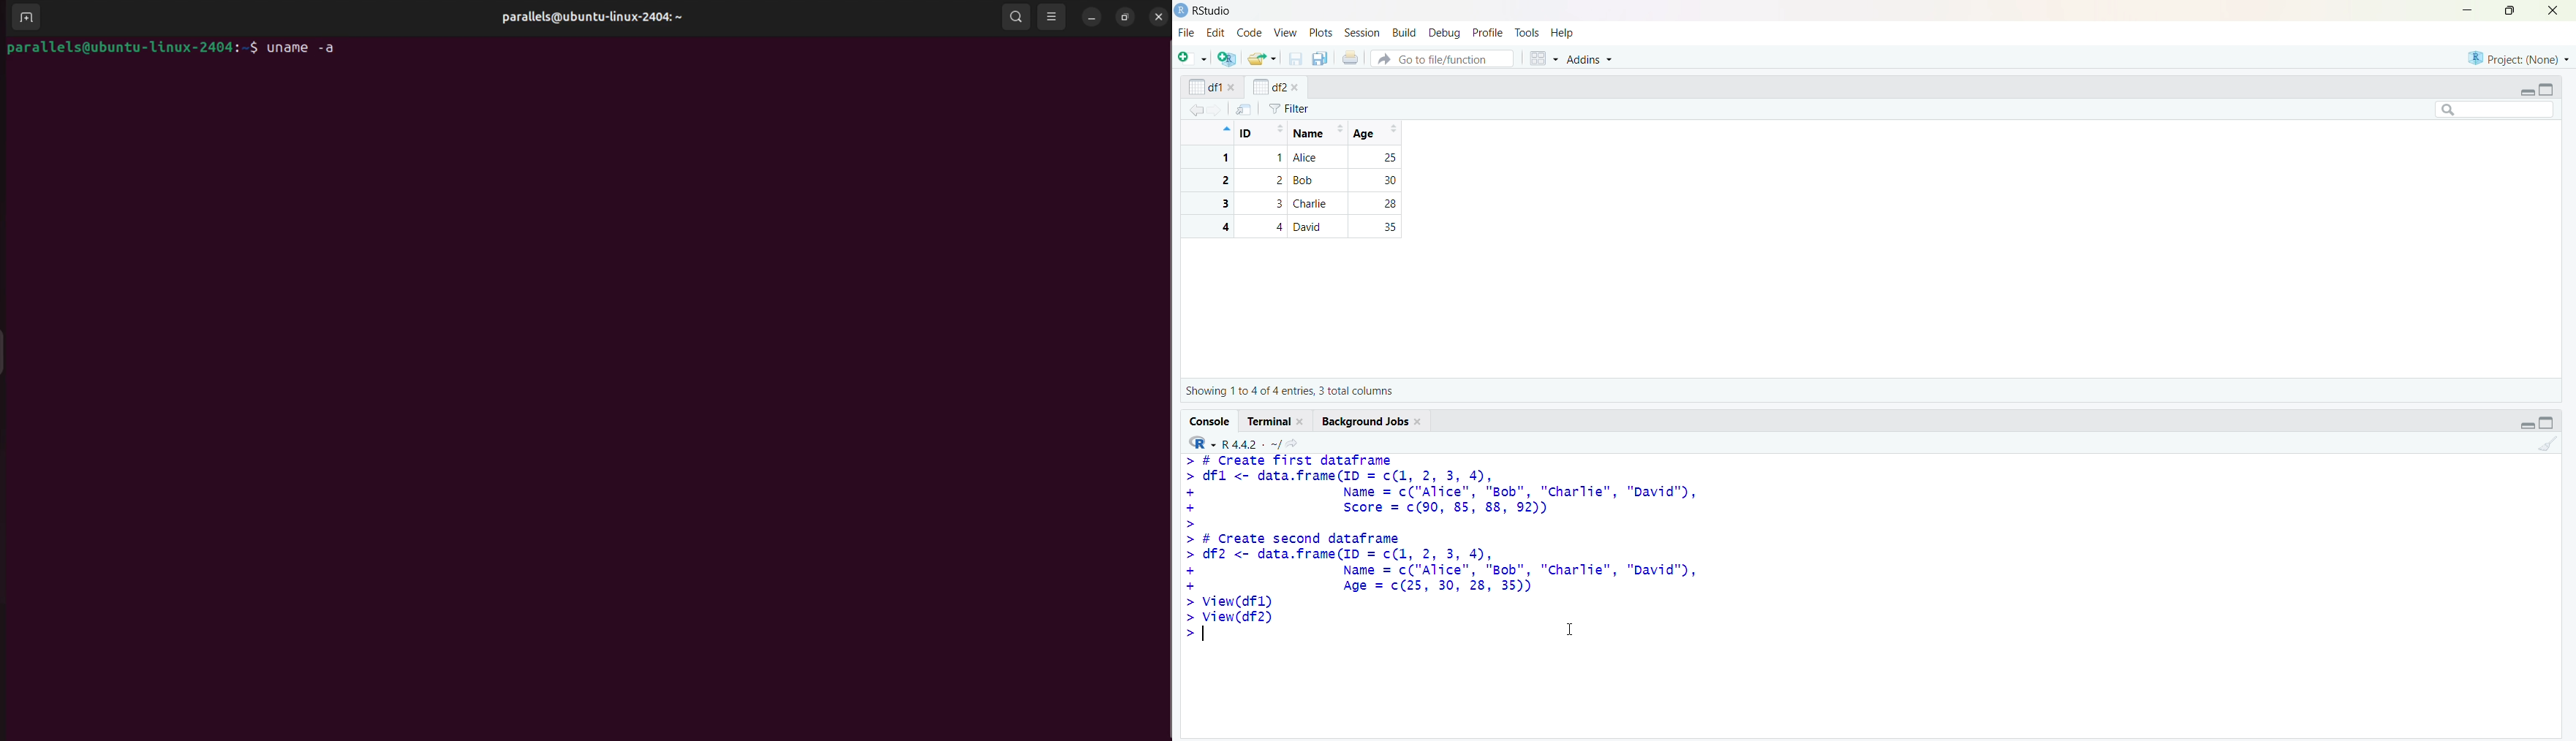 This screenshot has width=2576, height=756. I want to click on grid, so click(1544, 58).